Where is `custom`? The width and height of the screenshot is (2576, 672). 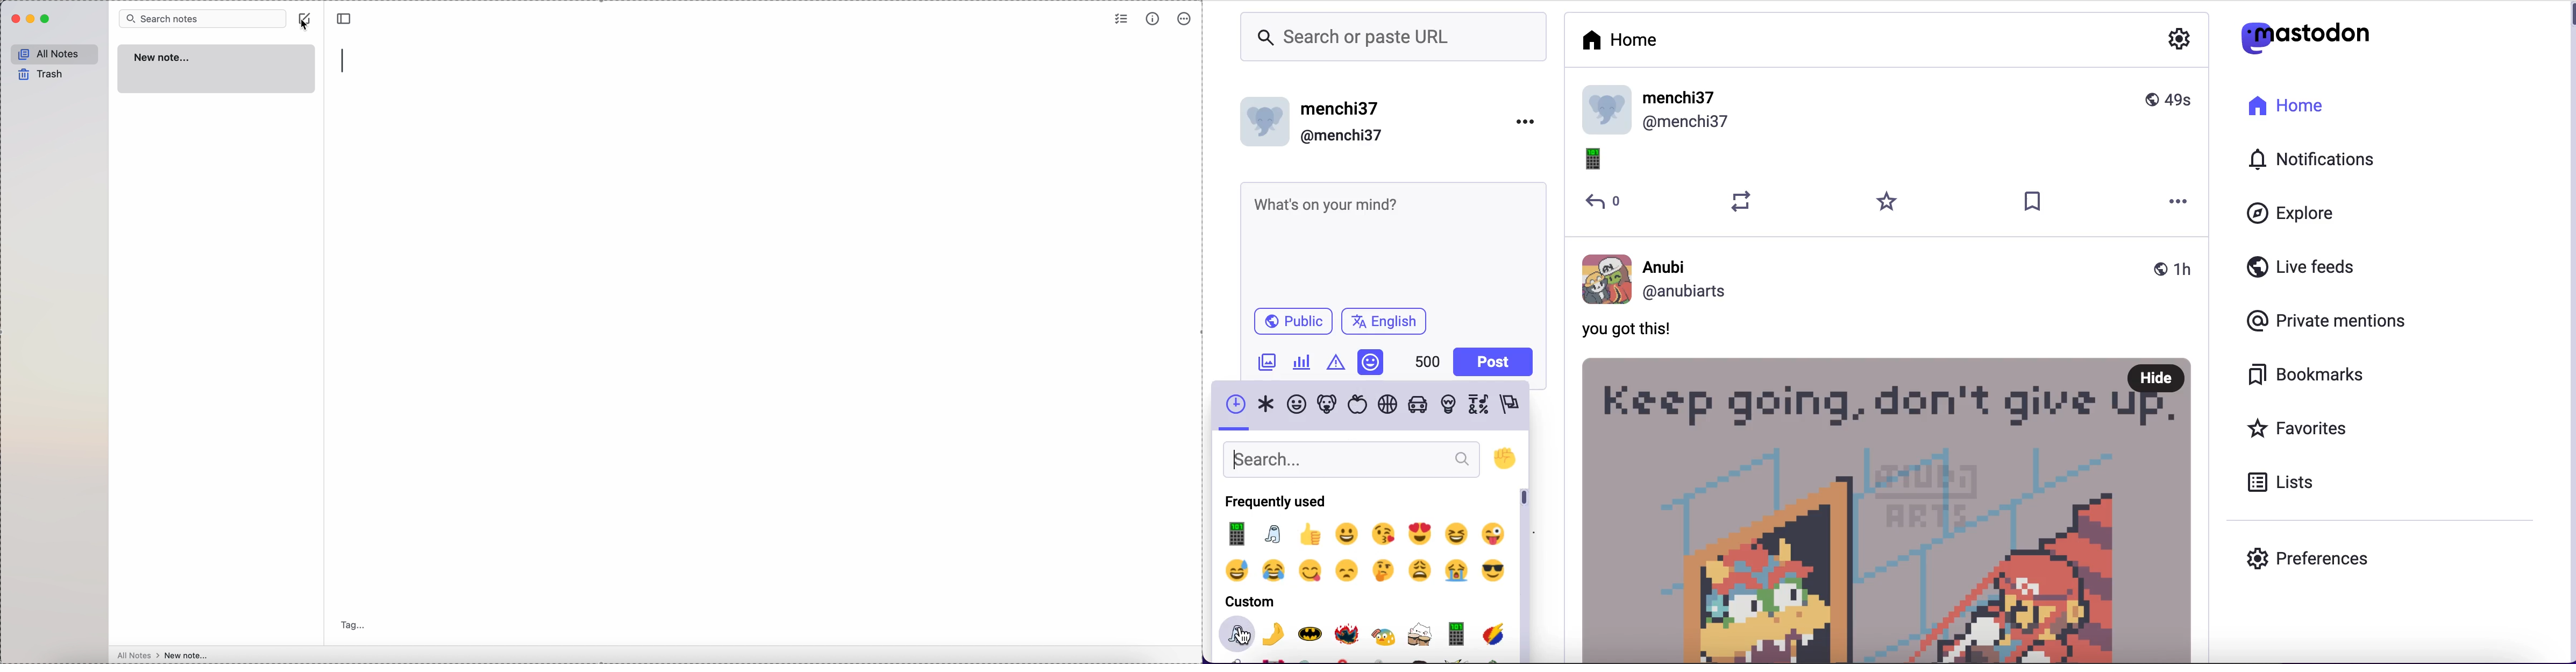 custom is located at coordinates (1248, 602).